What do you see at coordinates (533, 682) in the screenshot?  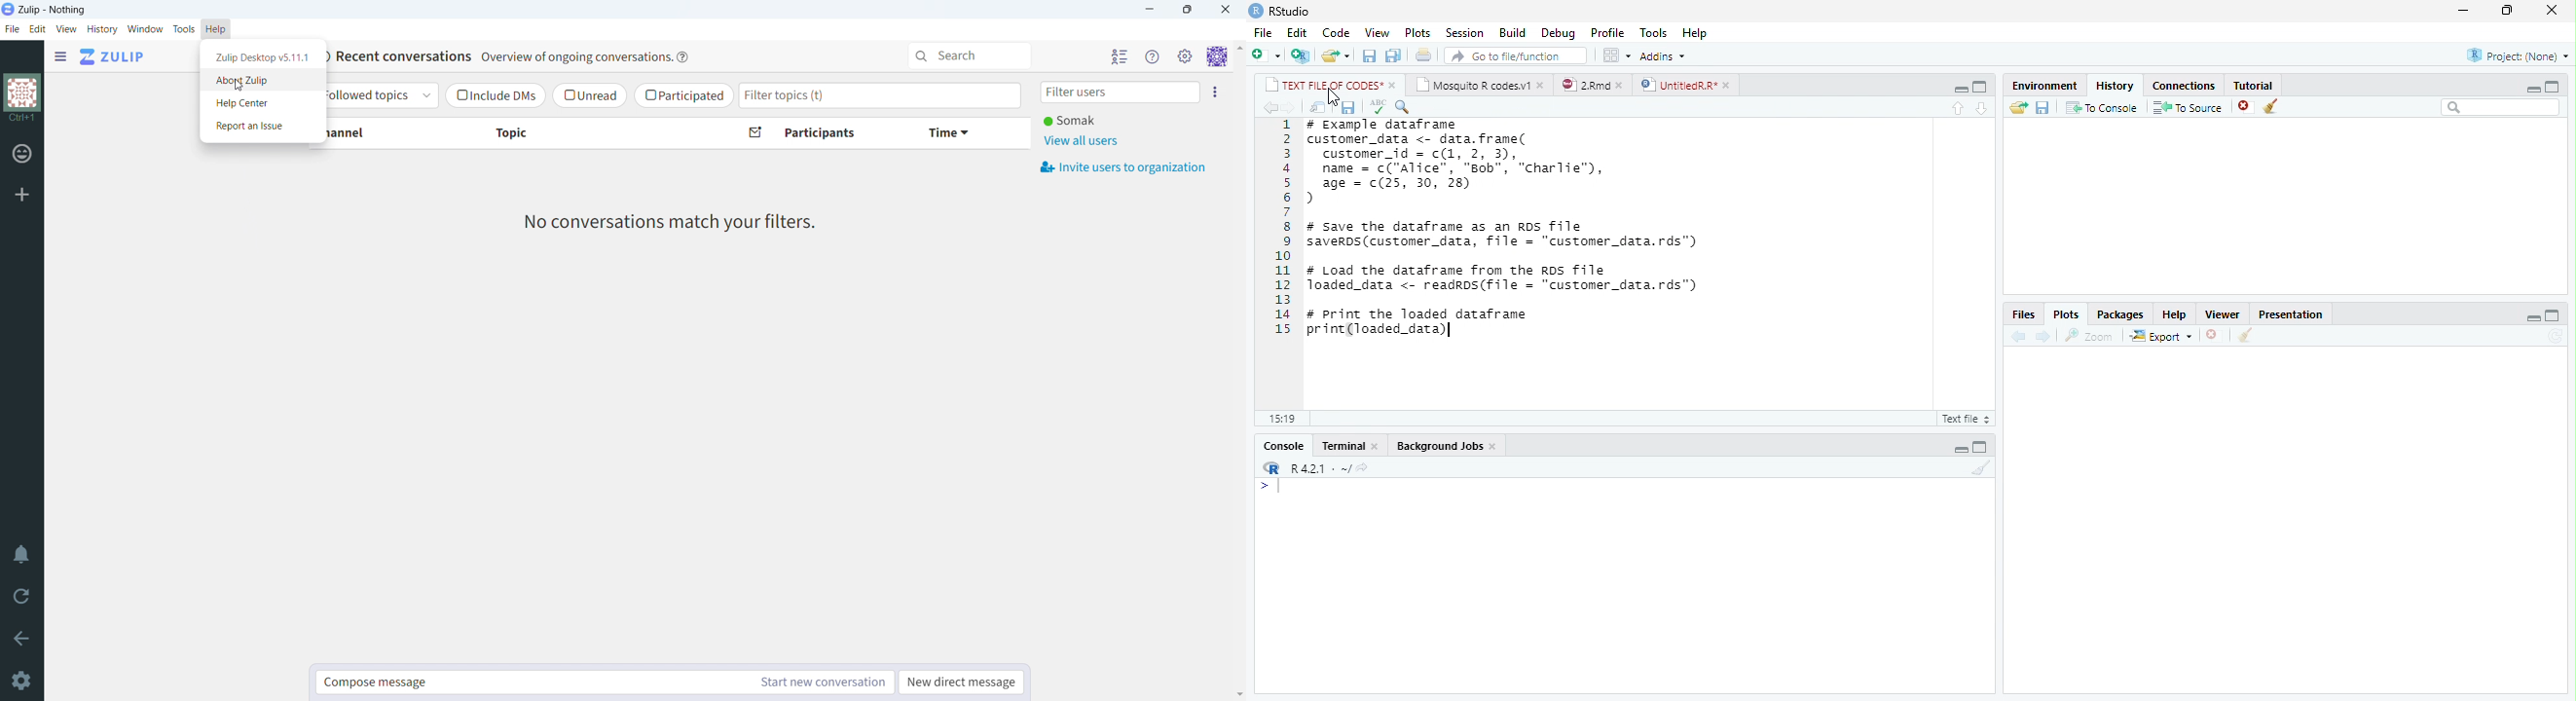 I see `compose message` at bounding box center [533, 682].